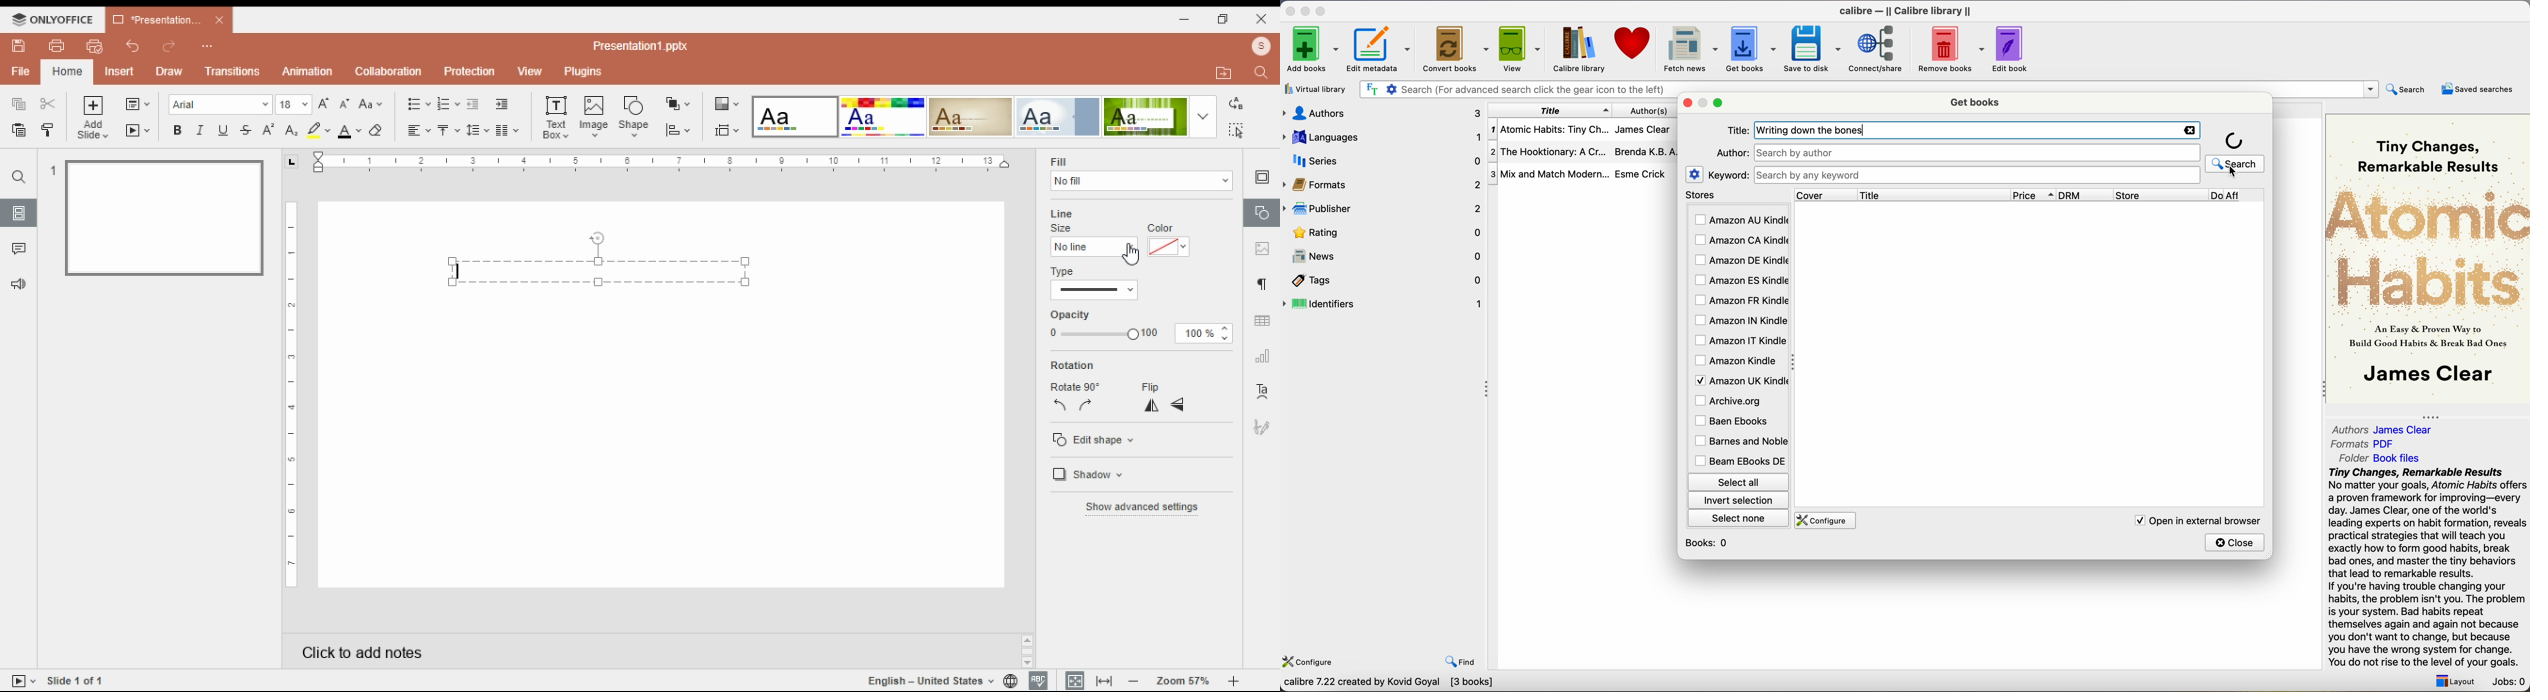 Image resolution: width=2548 pixels, height=700 pixels. What do you see at coordinates (93, 118) in the screenshot?
I see `add slide` at bounding box center [93, 118].